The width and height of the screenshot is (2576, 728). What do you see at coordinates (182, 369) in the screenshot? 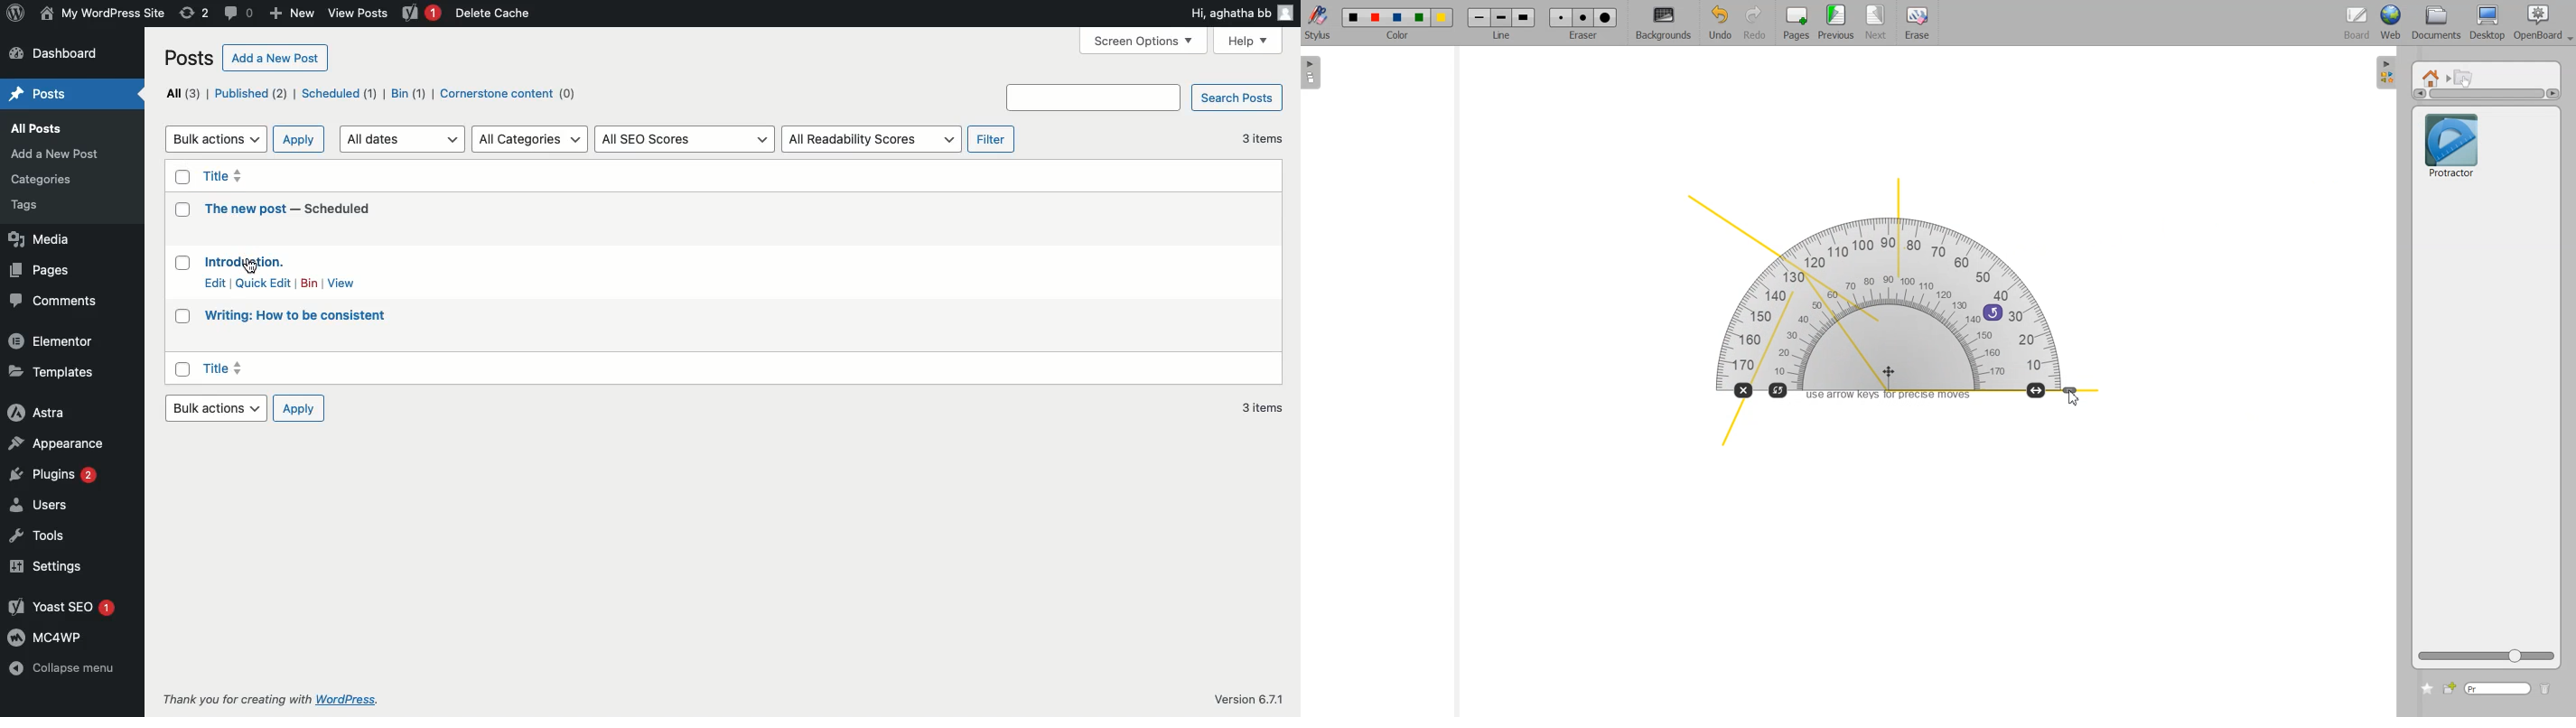
I see `checkbox` at bounding box center [182, 369].